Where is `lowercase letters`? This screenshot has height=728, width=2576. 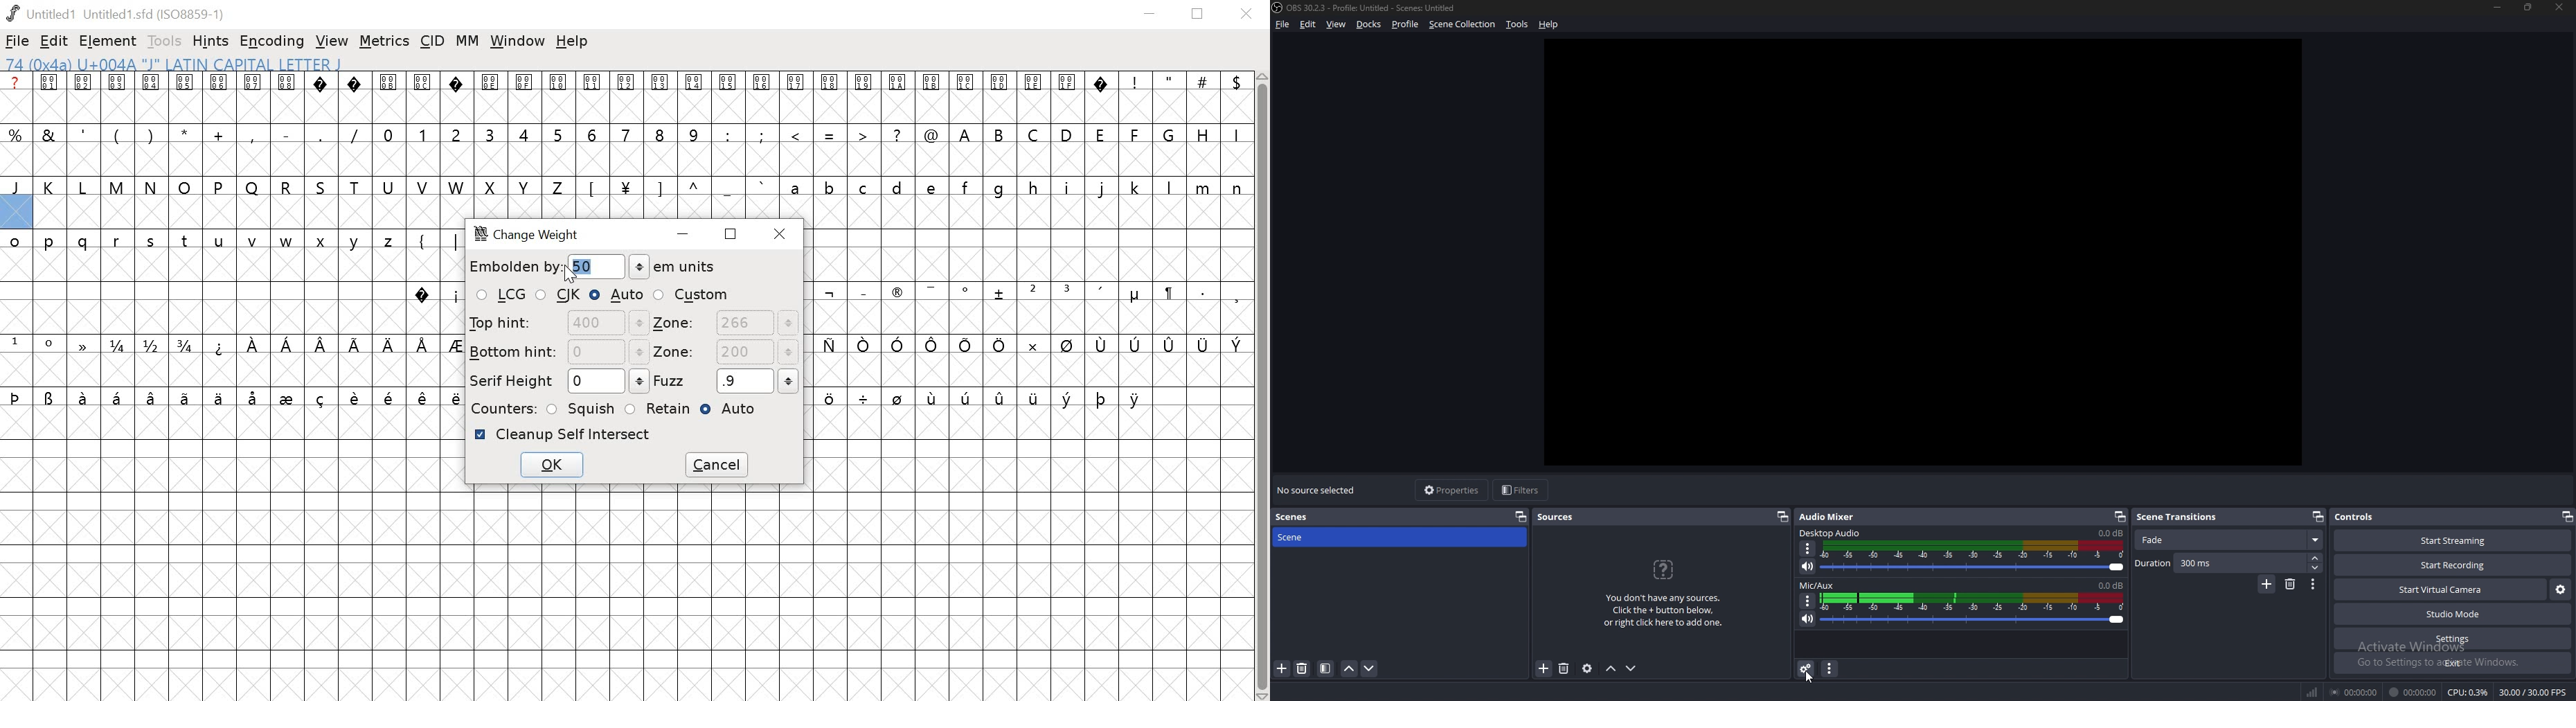 lowercase letters is located at coordinates (205, 243).